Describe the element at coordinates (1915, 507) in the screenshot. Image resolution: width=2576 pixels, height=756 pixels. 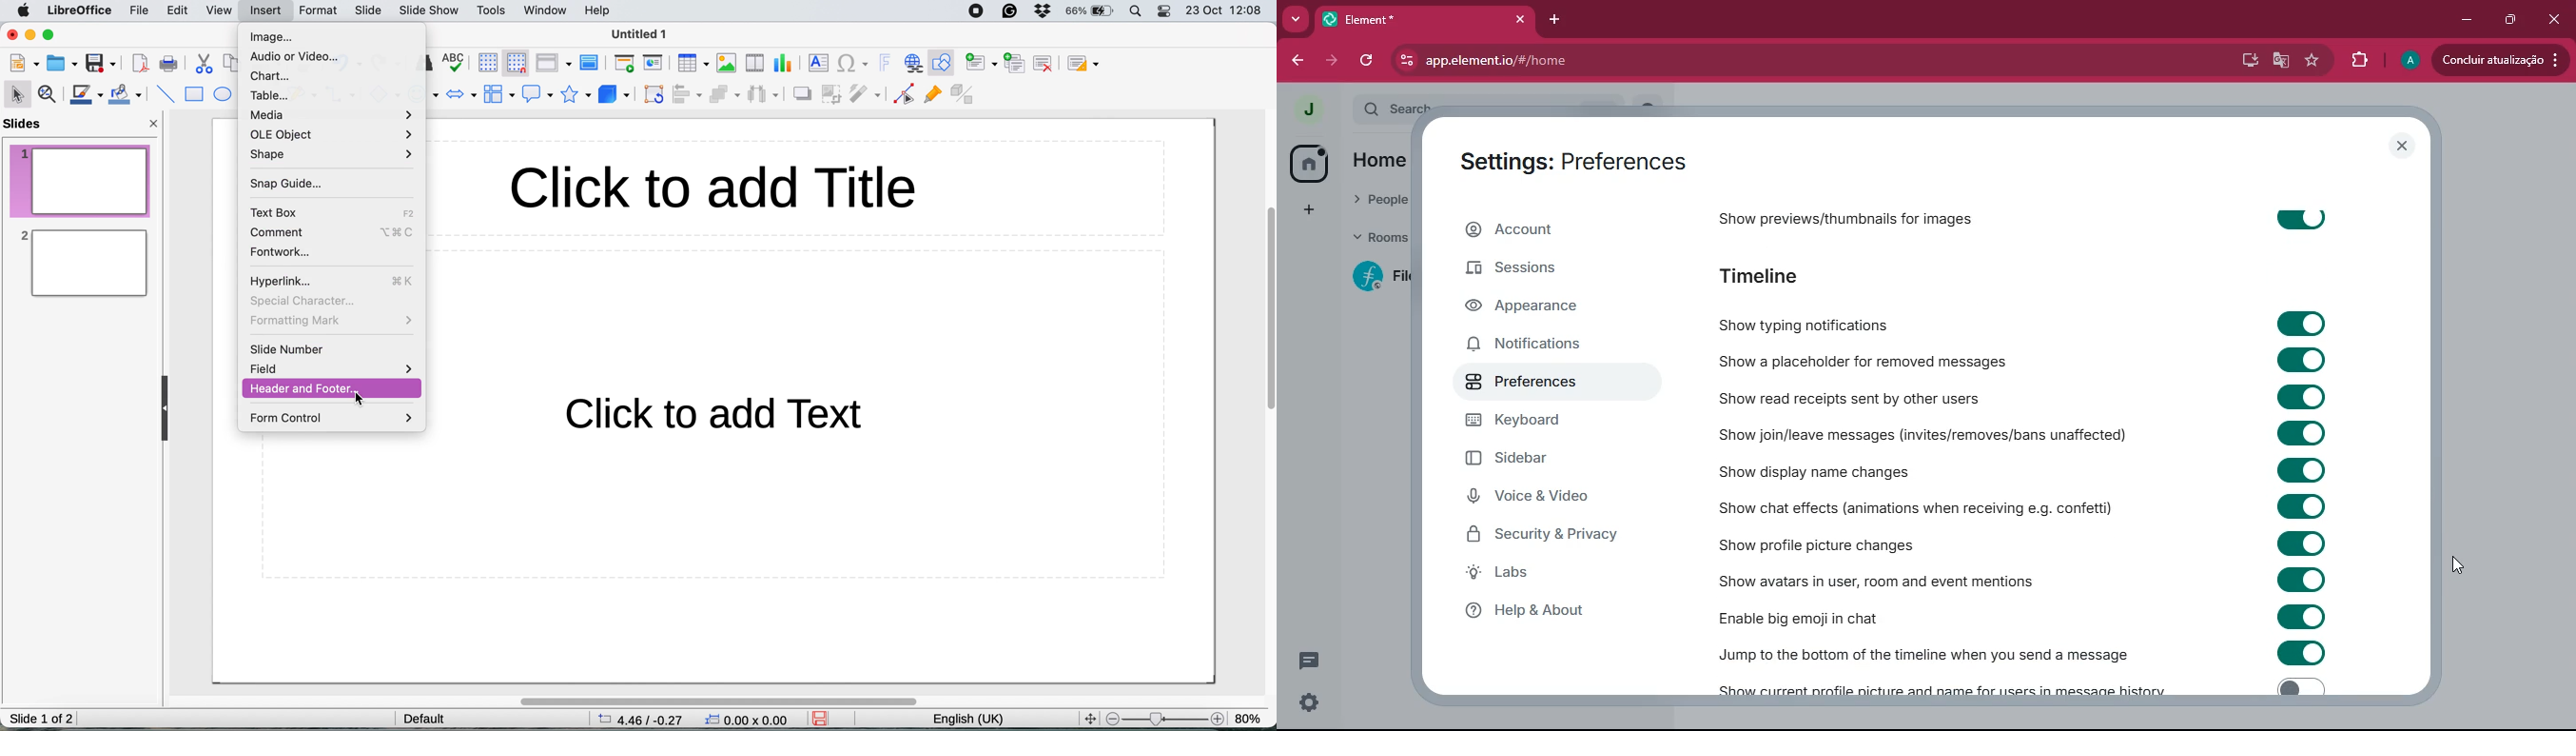
I see `show chat effects (animations when receiving e.g. confetti)` at that location.